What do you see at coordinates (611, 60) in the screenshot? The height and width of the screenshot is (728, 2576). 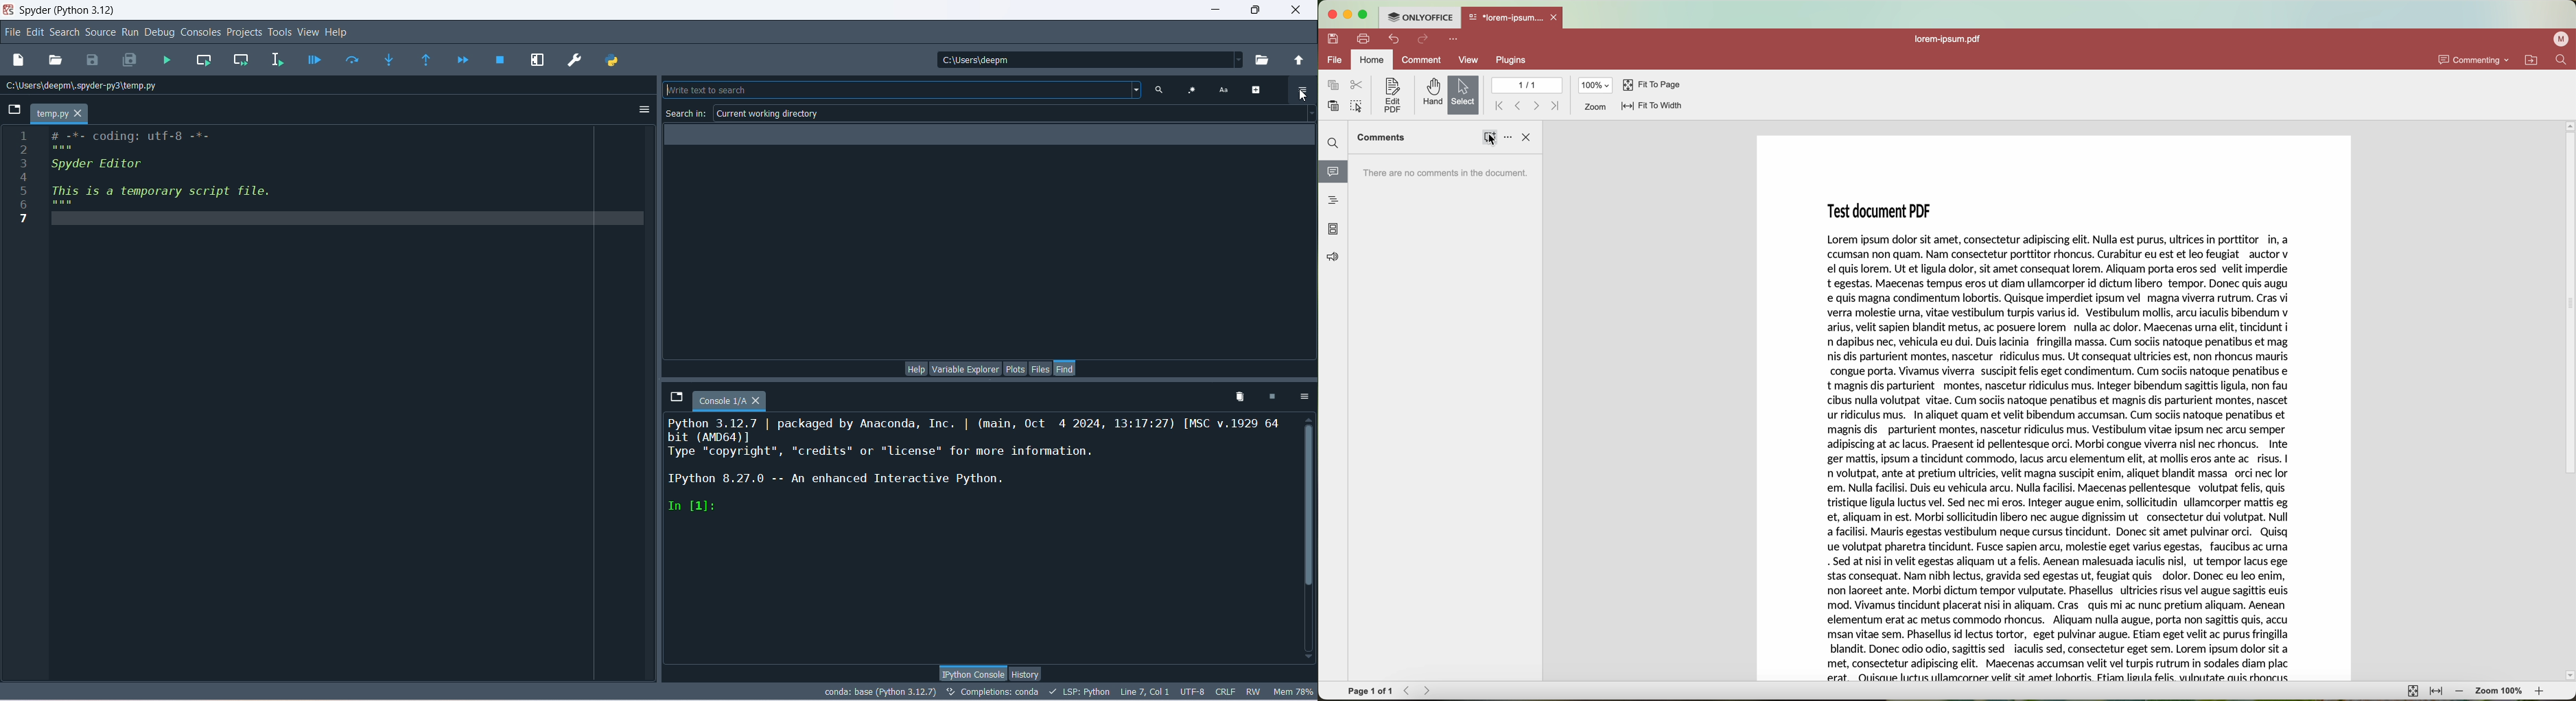 I see `PYTHONPATH MANAGER` at bounding box center [611, 60].